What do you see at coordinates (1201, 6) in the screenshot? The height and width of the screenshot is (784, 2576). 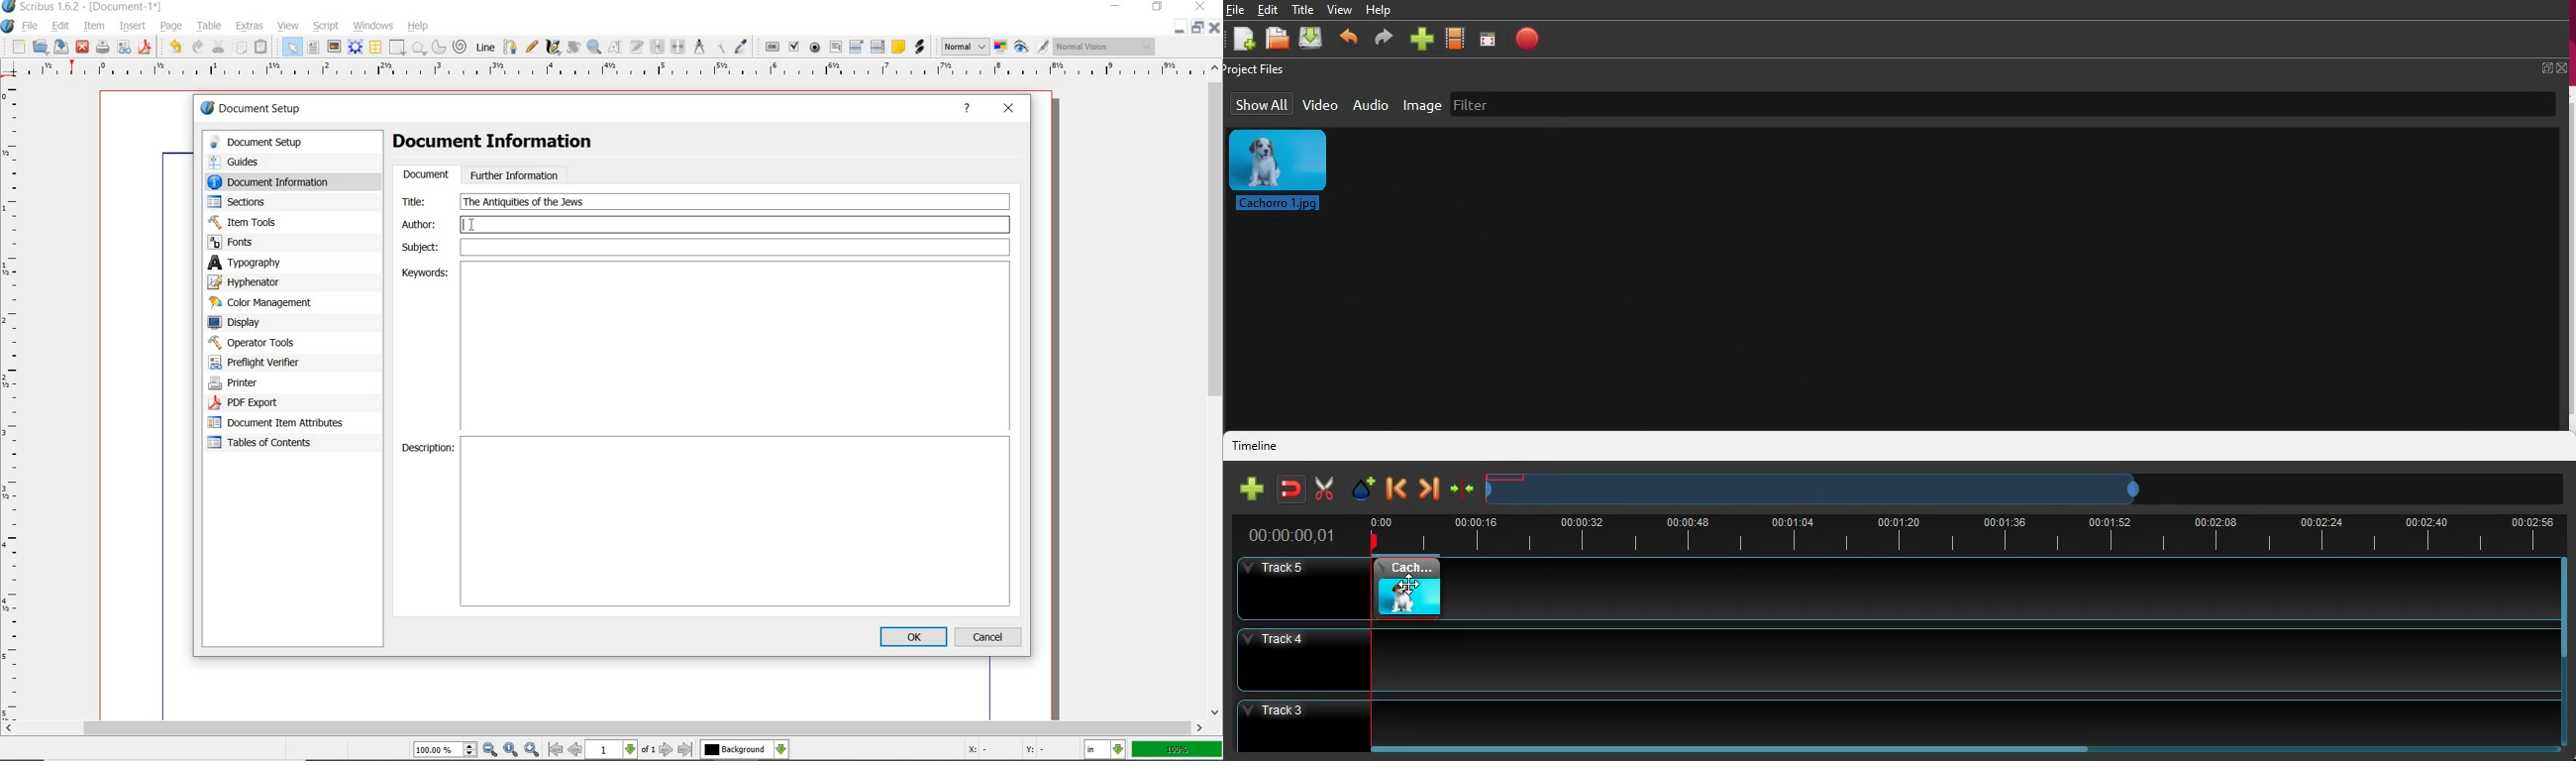 I see `close` at bounding box center [1201, 6].